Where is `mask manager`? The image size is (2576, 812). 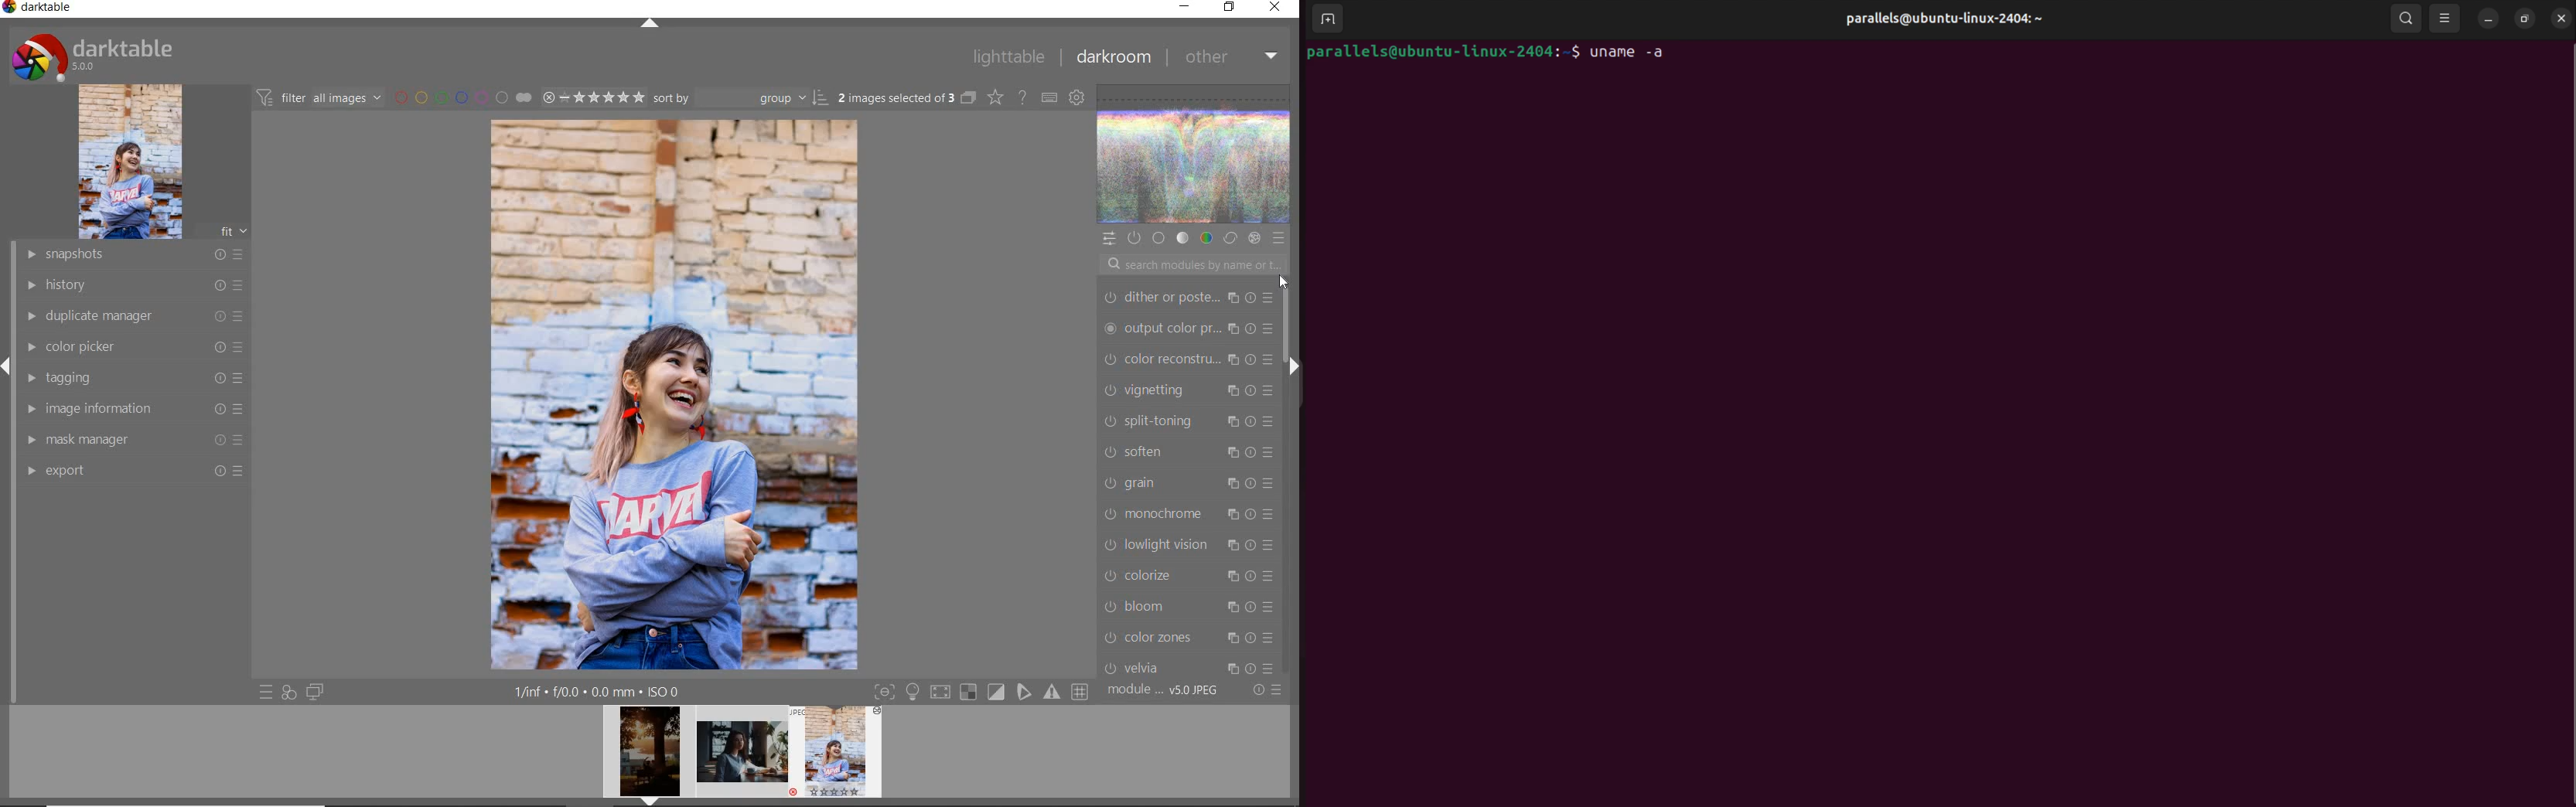
mask manager is located at coordinates (134, 438).